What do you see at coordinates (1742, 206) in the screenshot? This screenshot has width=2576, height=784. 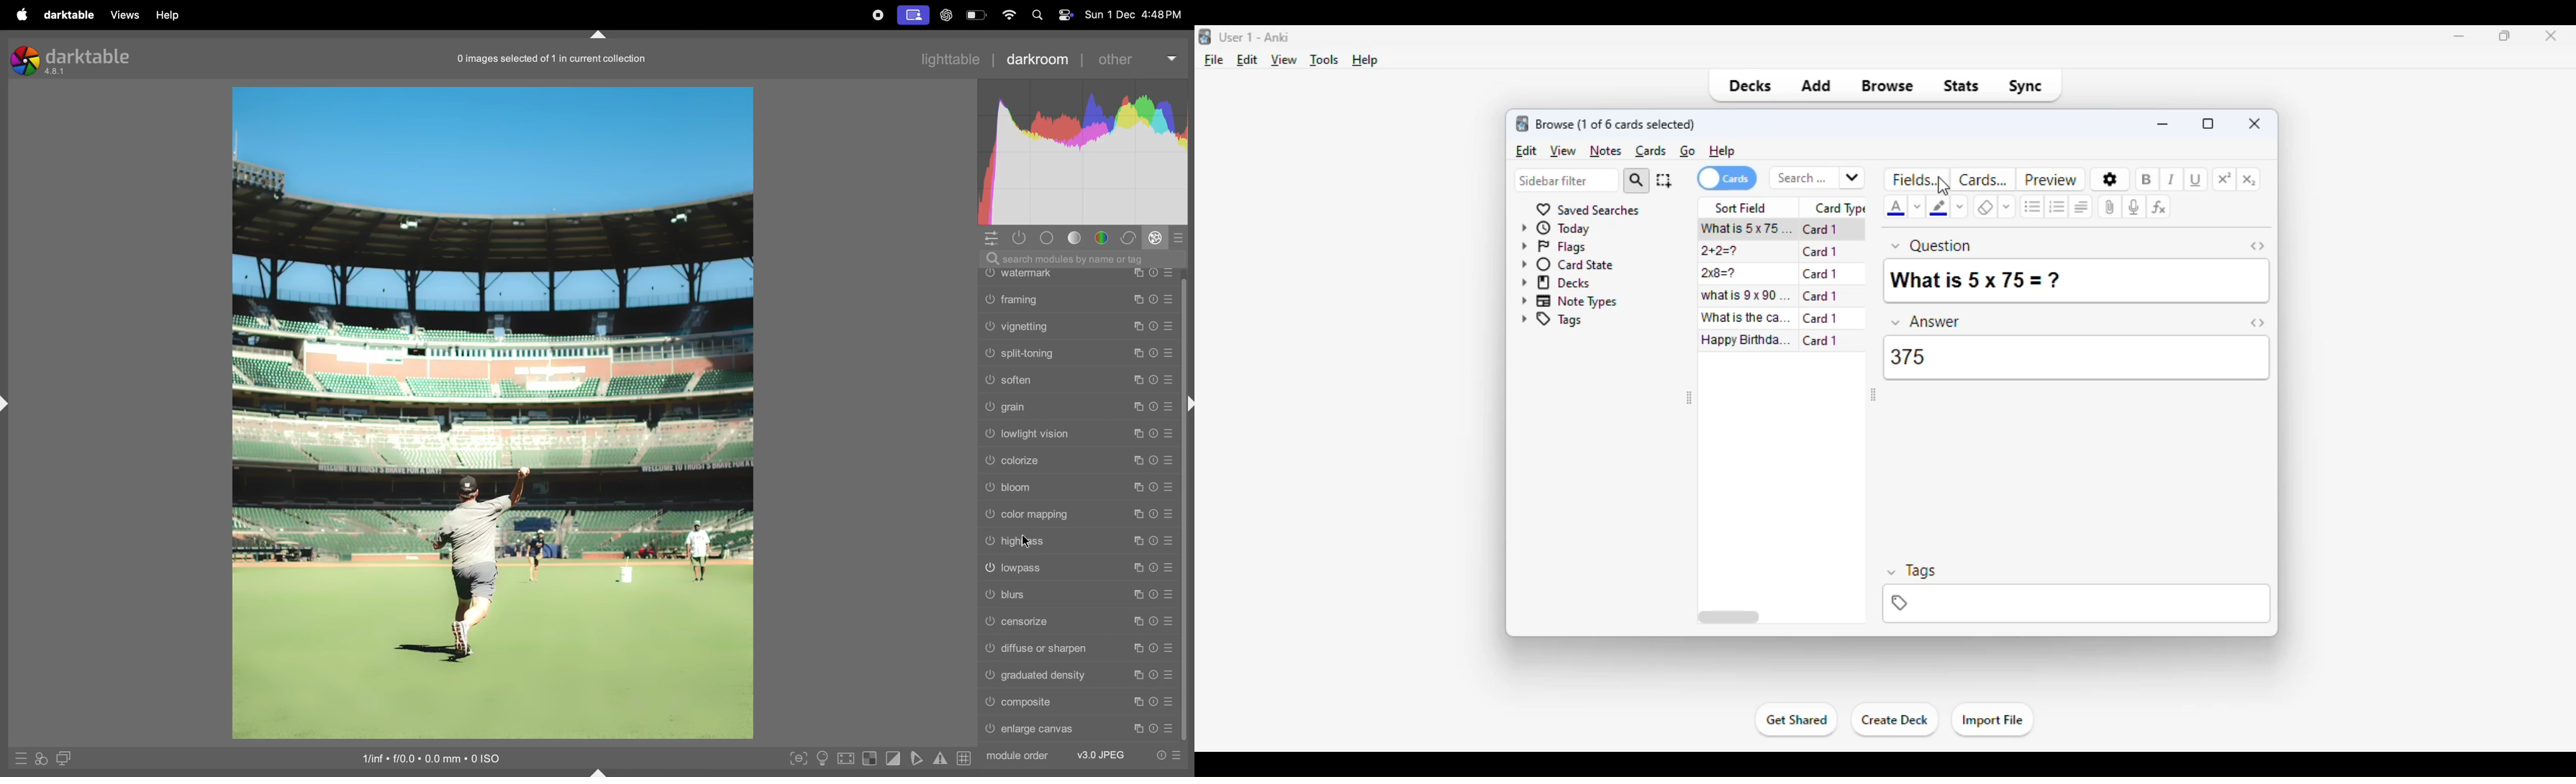 I see `sort field` at bounding box center [1742, 206].